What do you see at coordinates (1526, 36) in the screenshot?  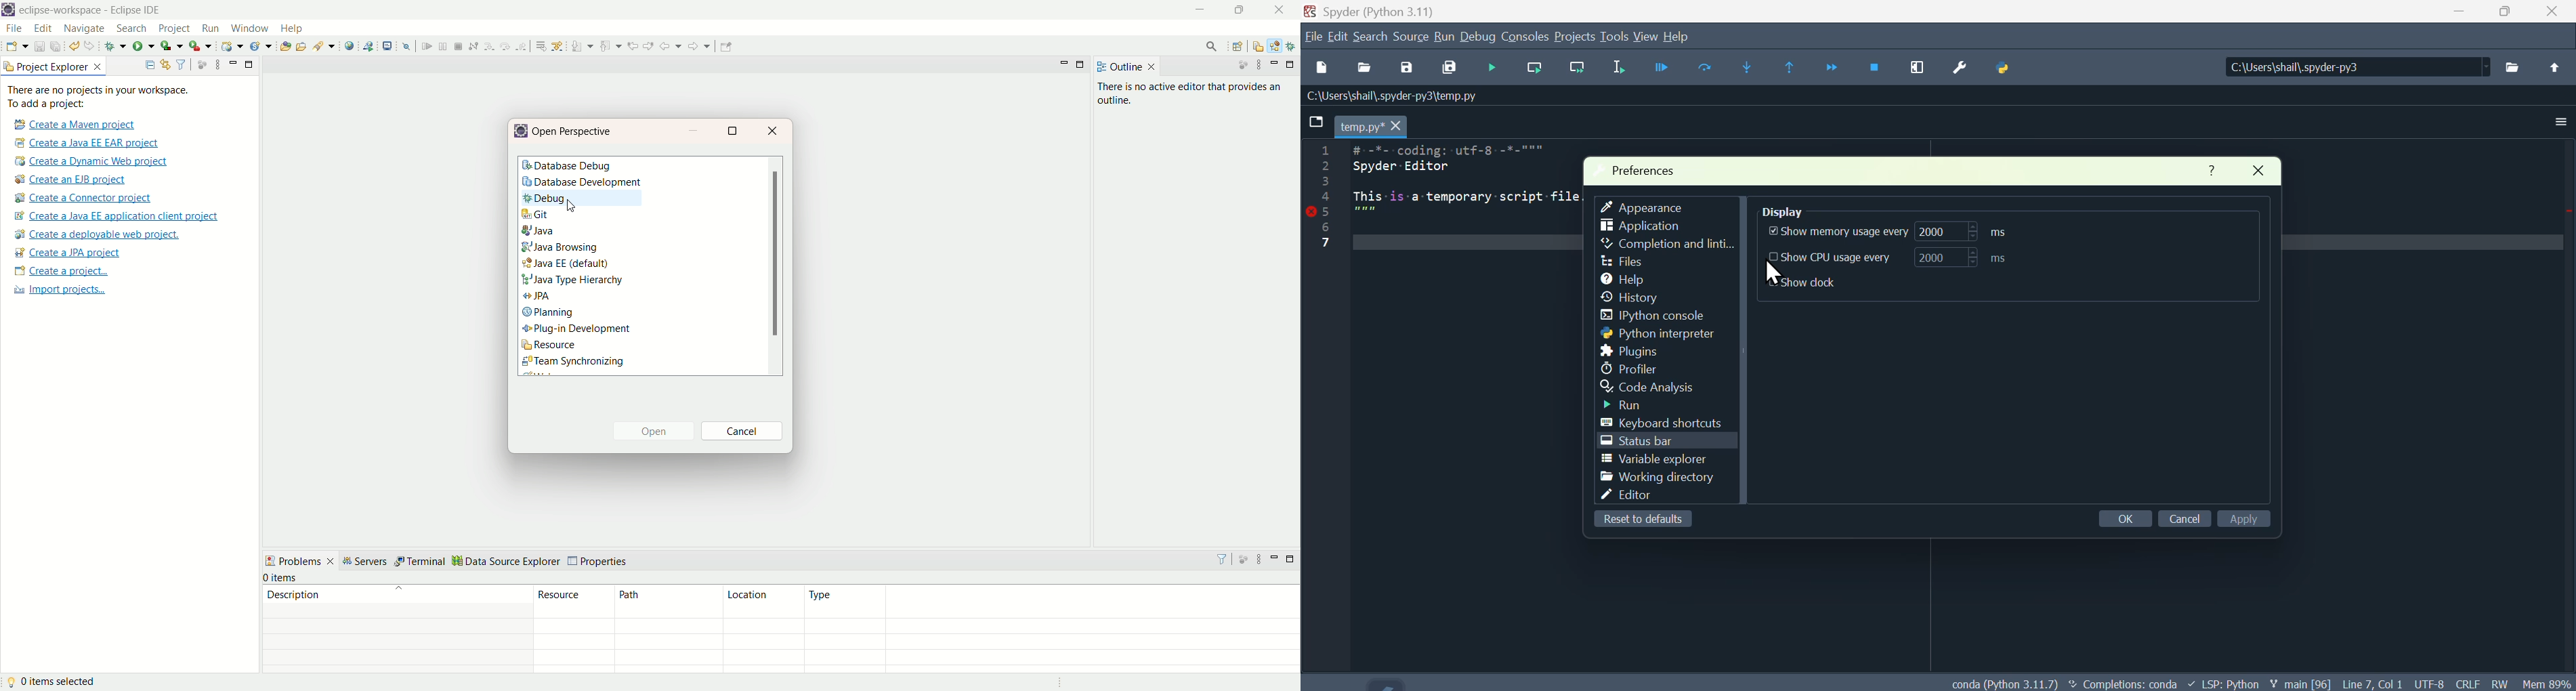 I see `Console` at bounding box center [1526, 36].